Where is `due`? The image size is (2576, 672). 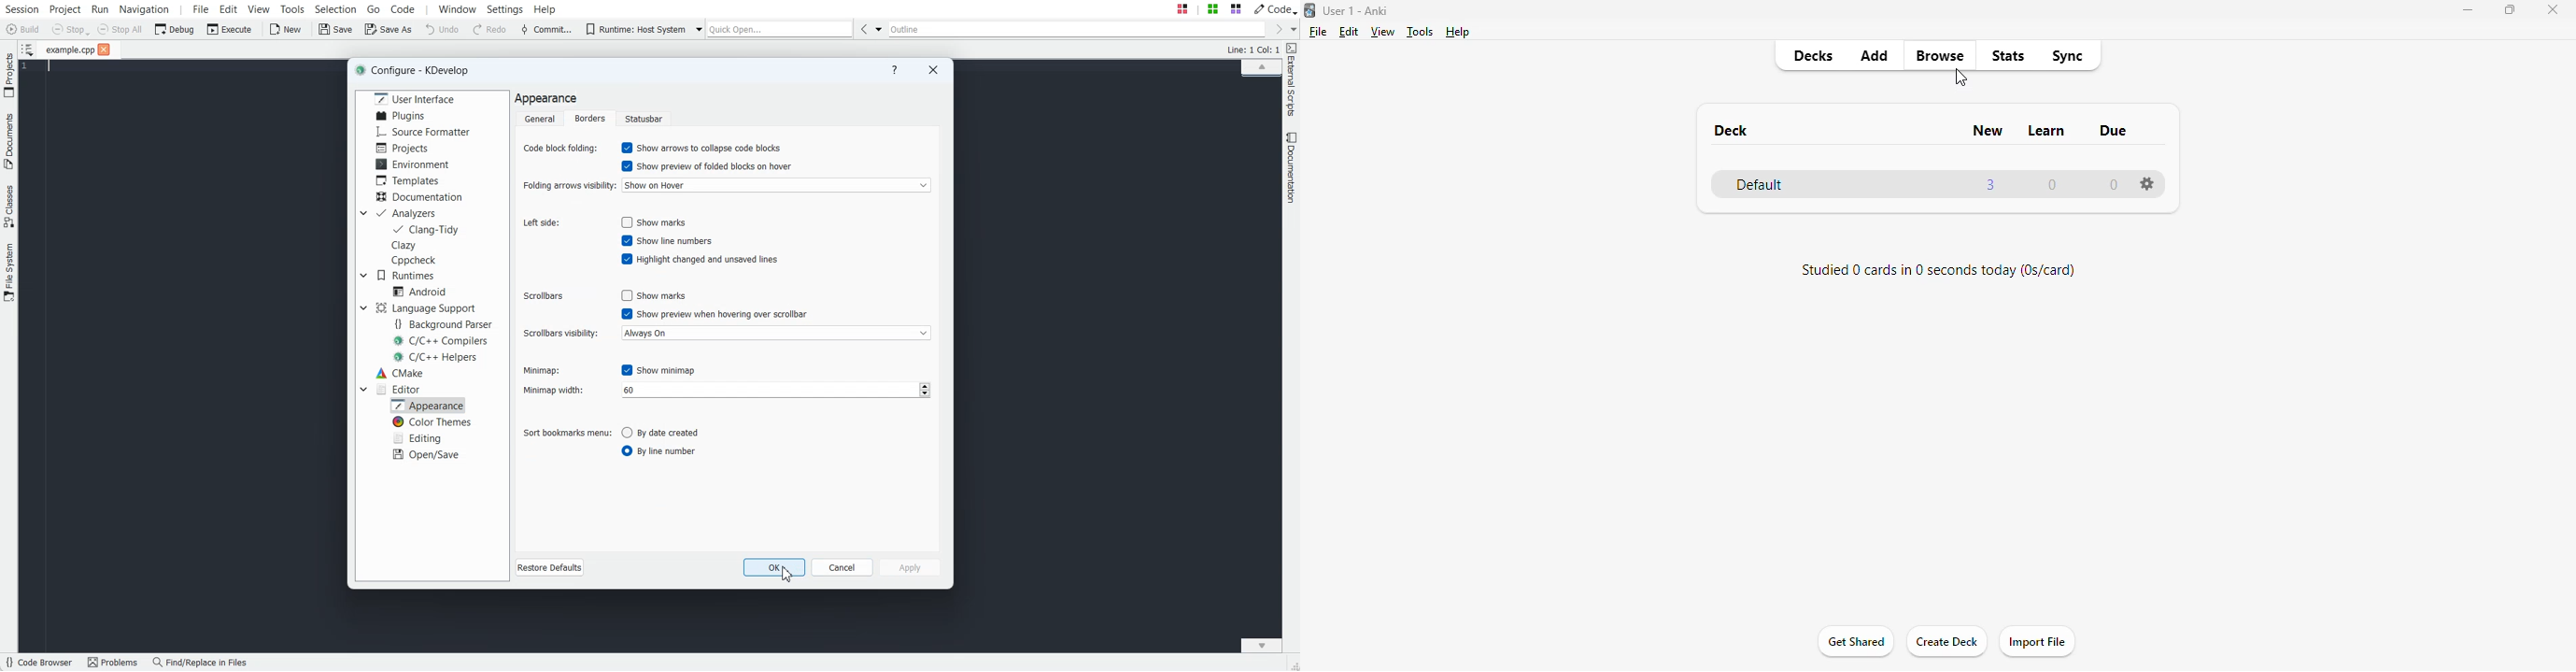
due is located at coordinates (2113, 131).